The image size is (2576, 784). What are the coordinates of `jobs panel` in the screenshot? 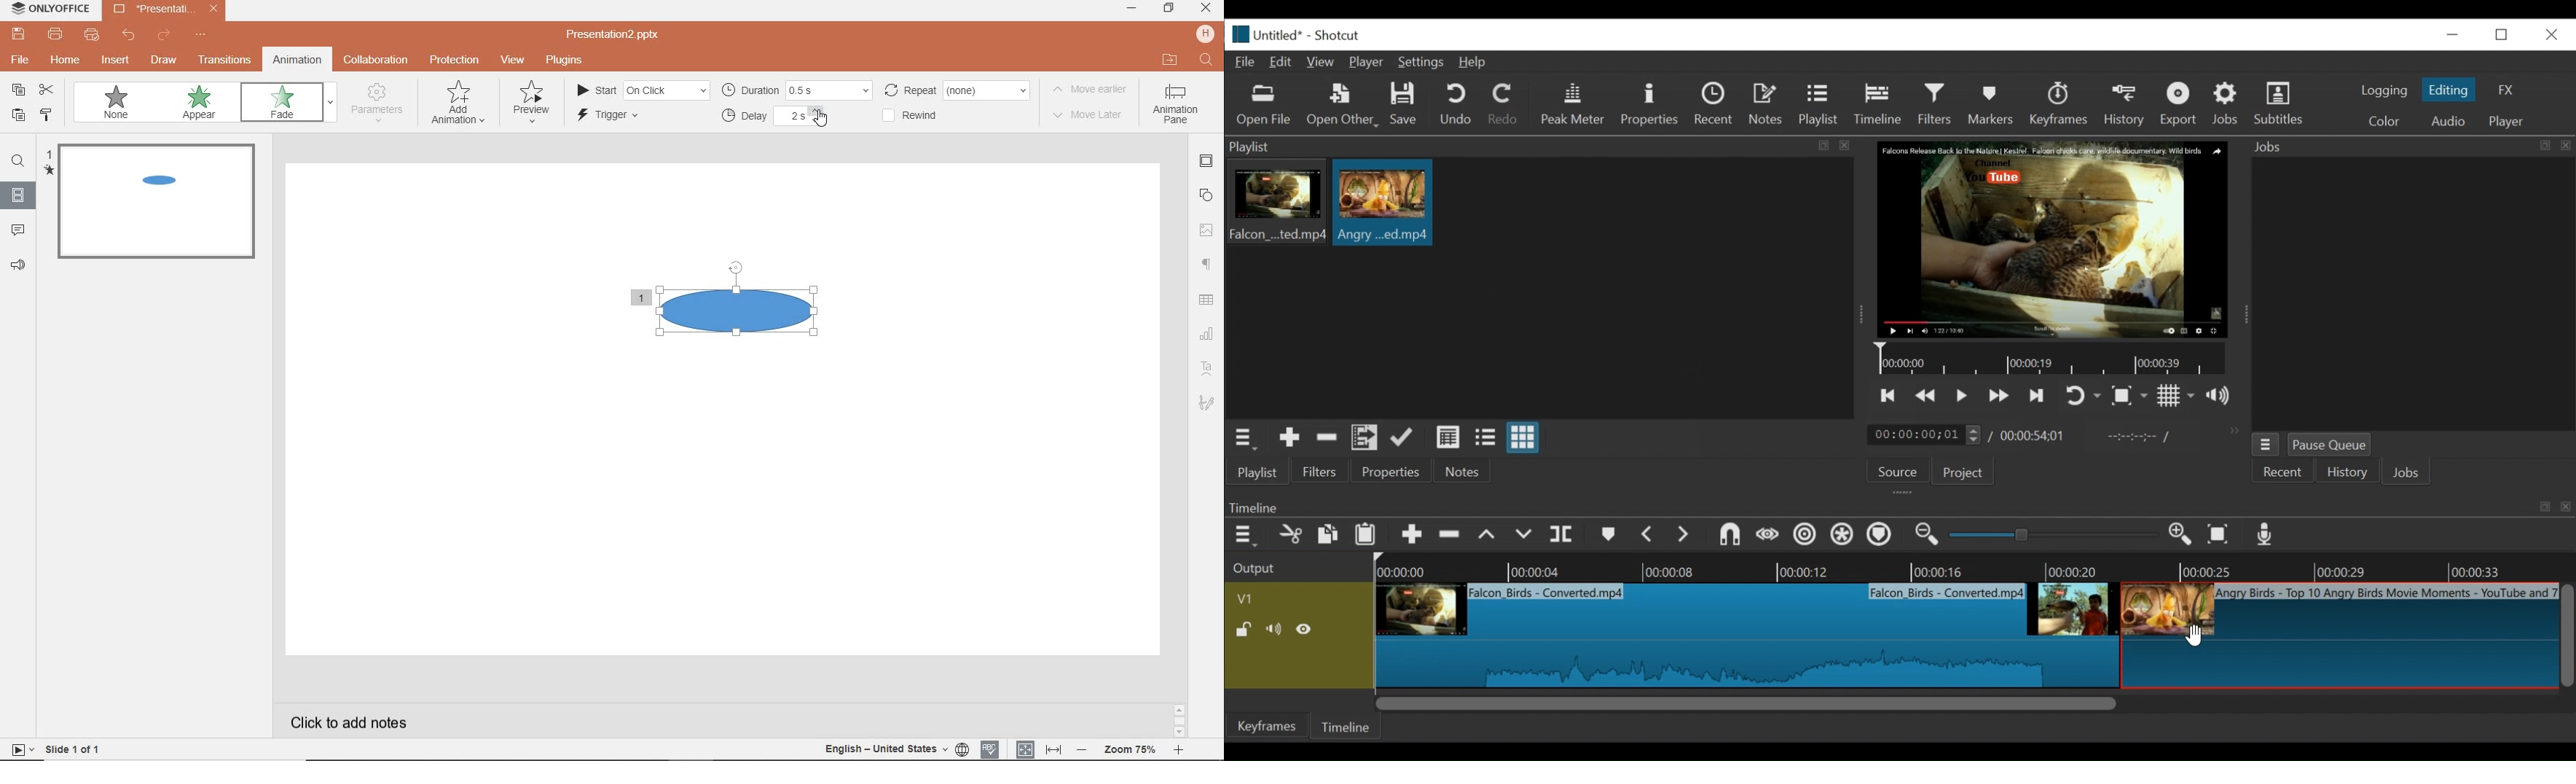 It's located at (2413, 293).